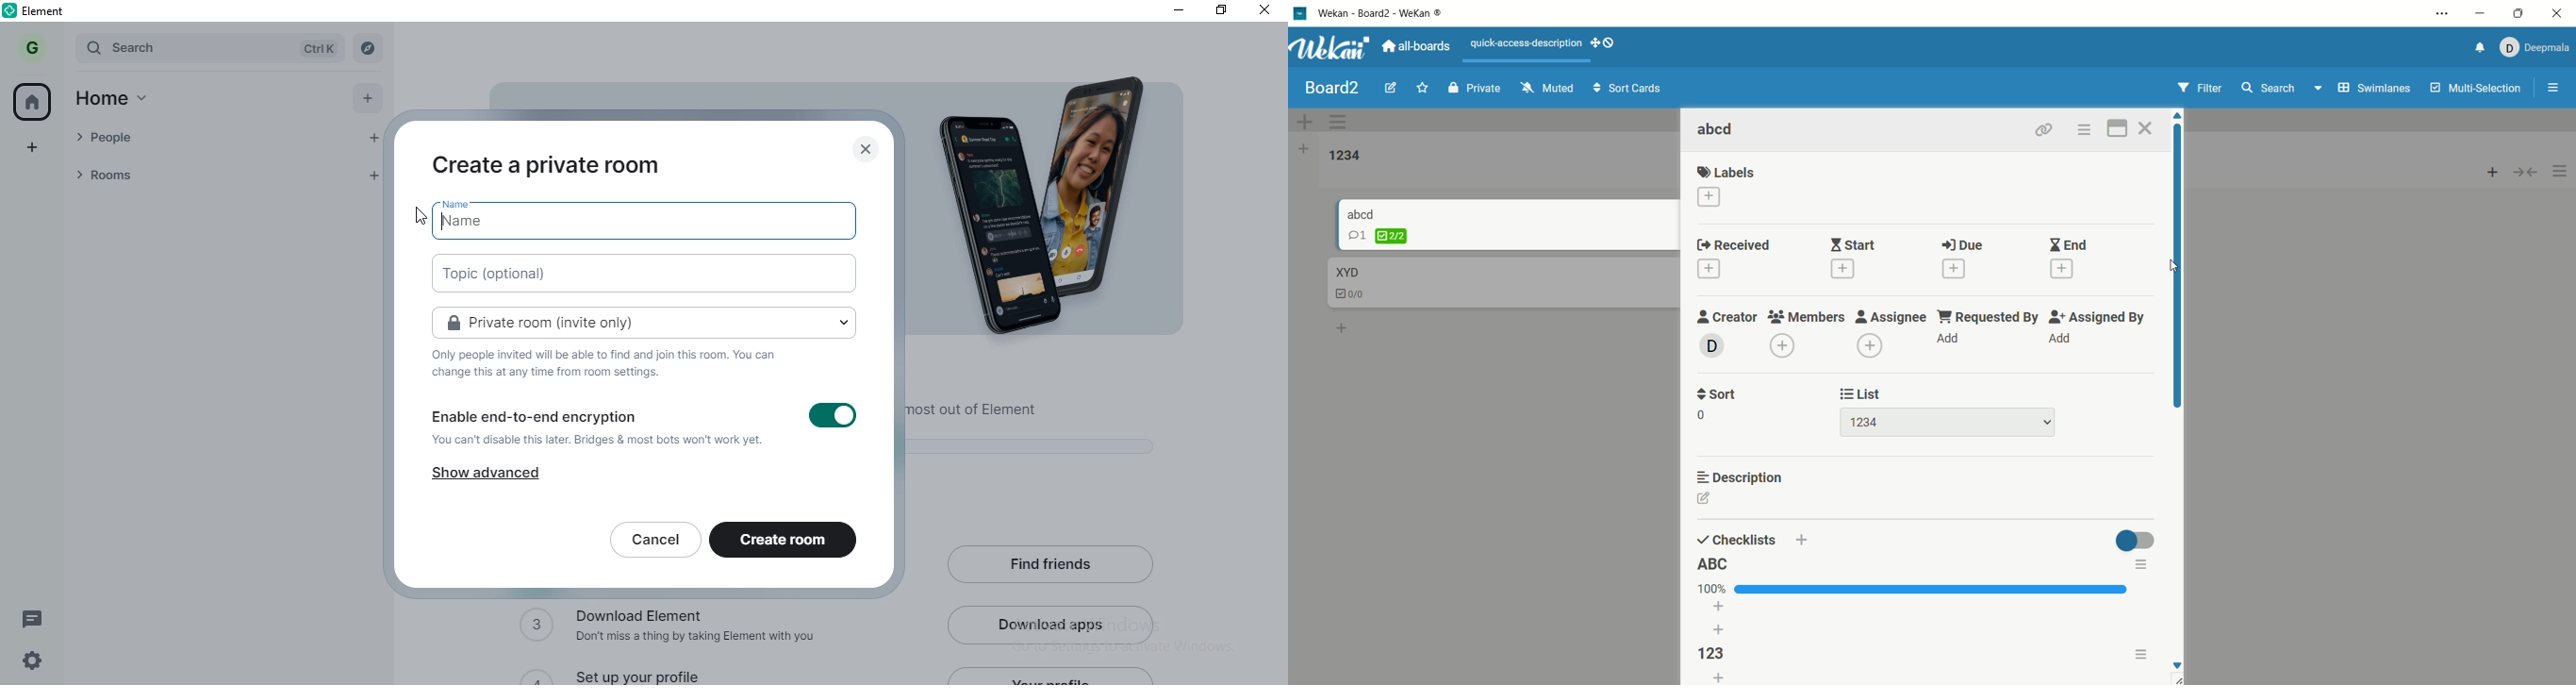 This screenshot has width=2576, height=700. Describe the element at coordinates (2377, 90) in the screenshot. I see `swimlanes` at that location.